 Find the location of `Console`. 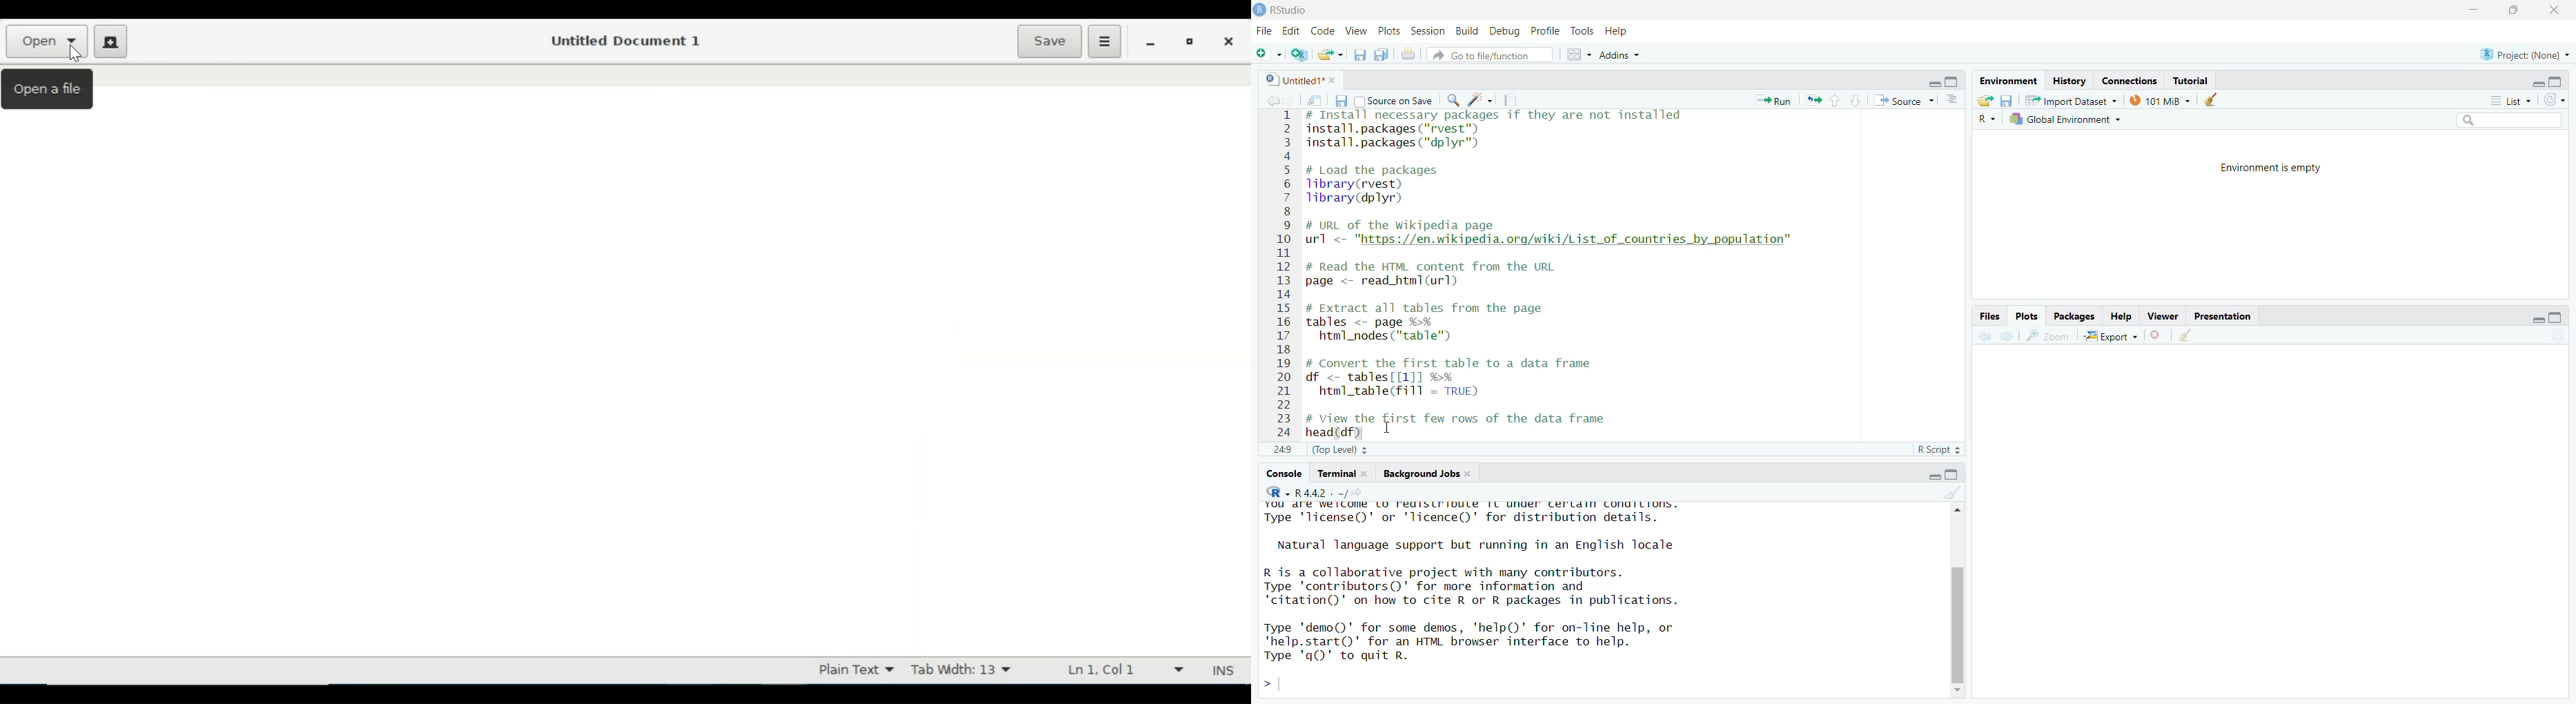

Console is located at coordinates (1284, 474).